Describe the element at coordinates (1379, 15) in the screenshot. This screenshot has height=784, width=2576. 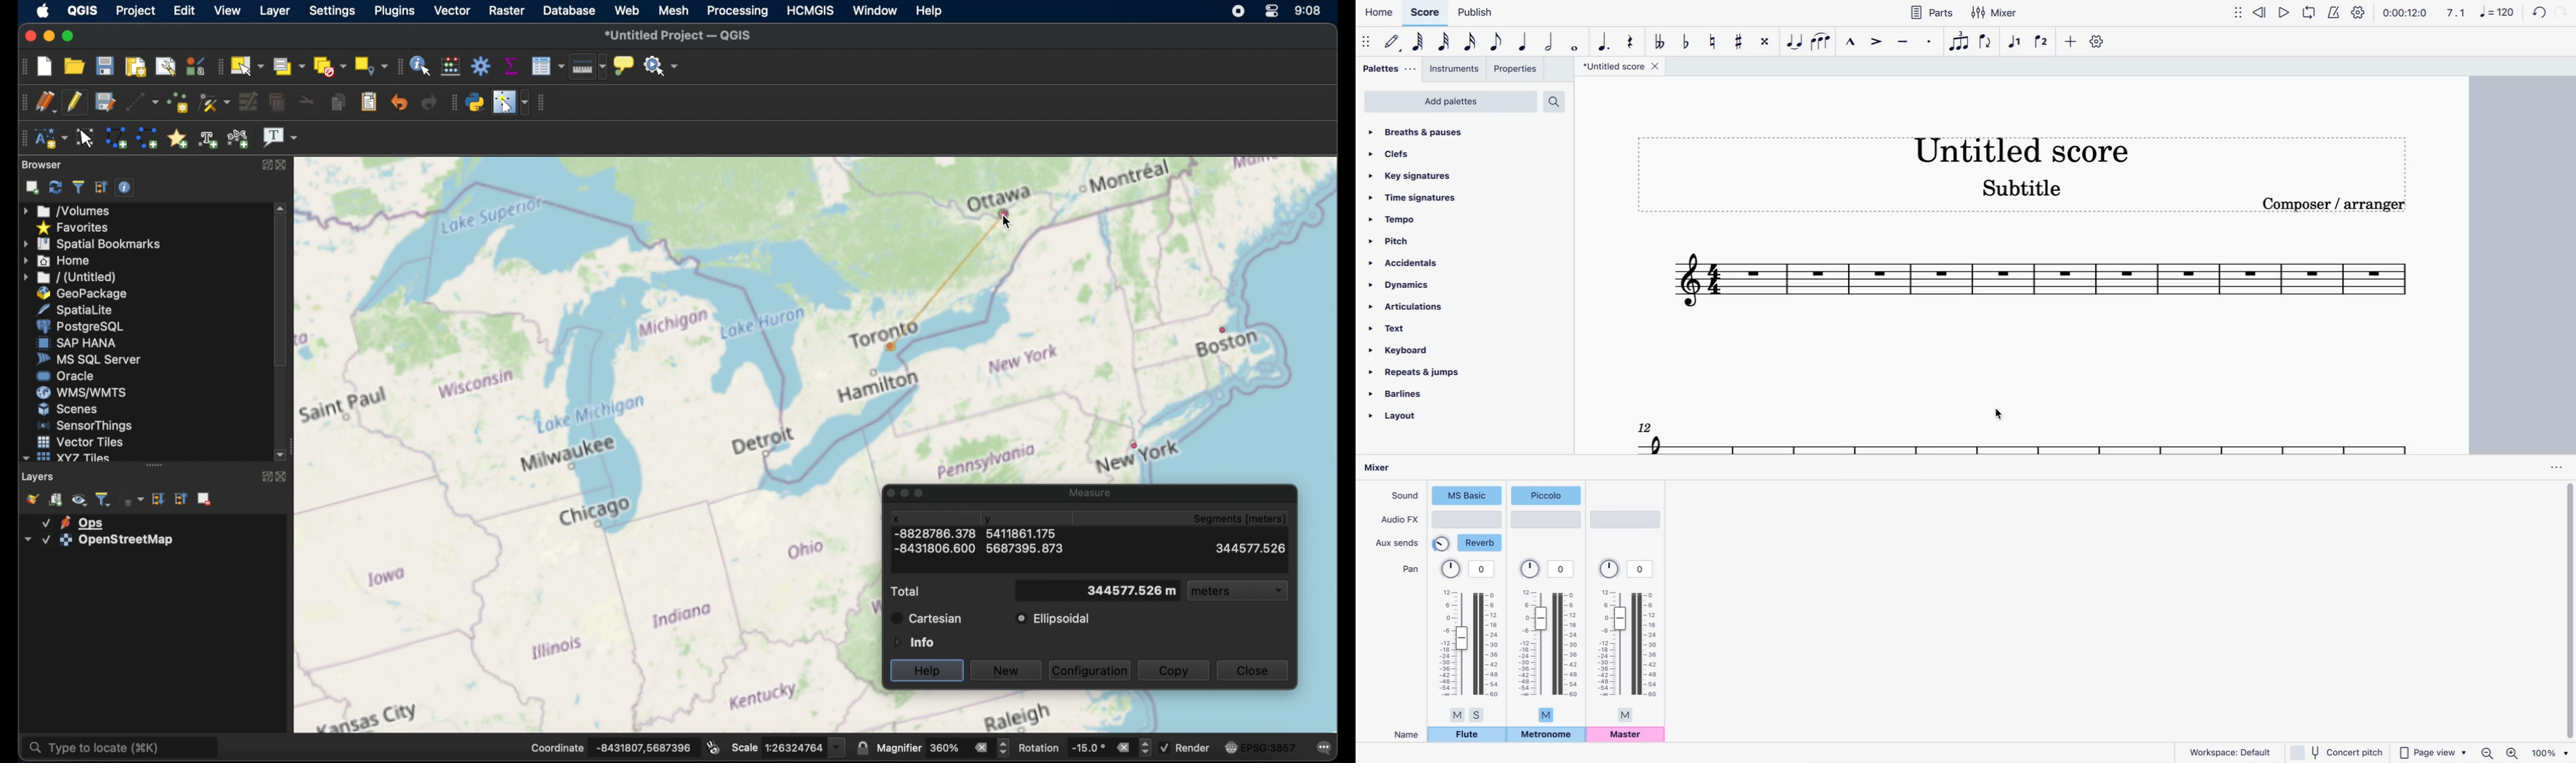
I see `home` at that location.